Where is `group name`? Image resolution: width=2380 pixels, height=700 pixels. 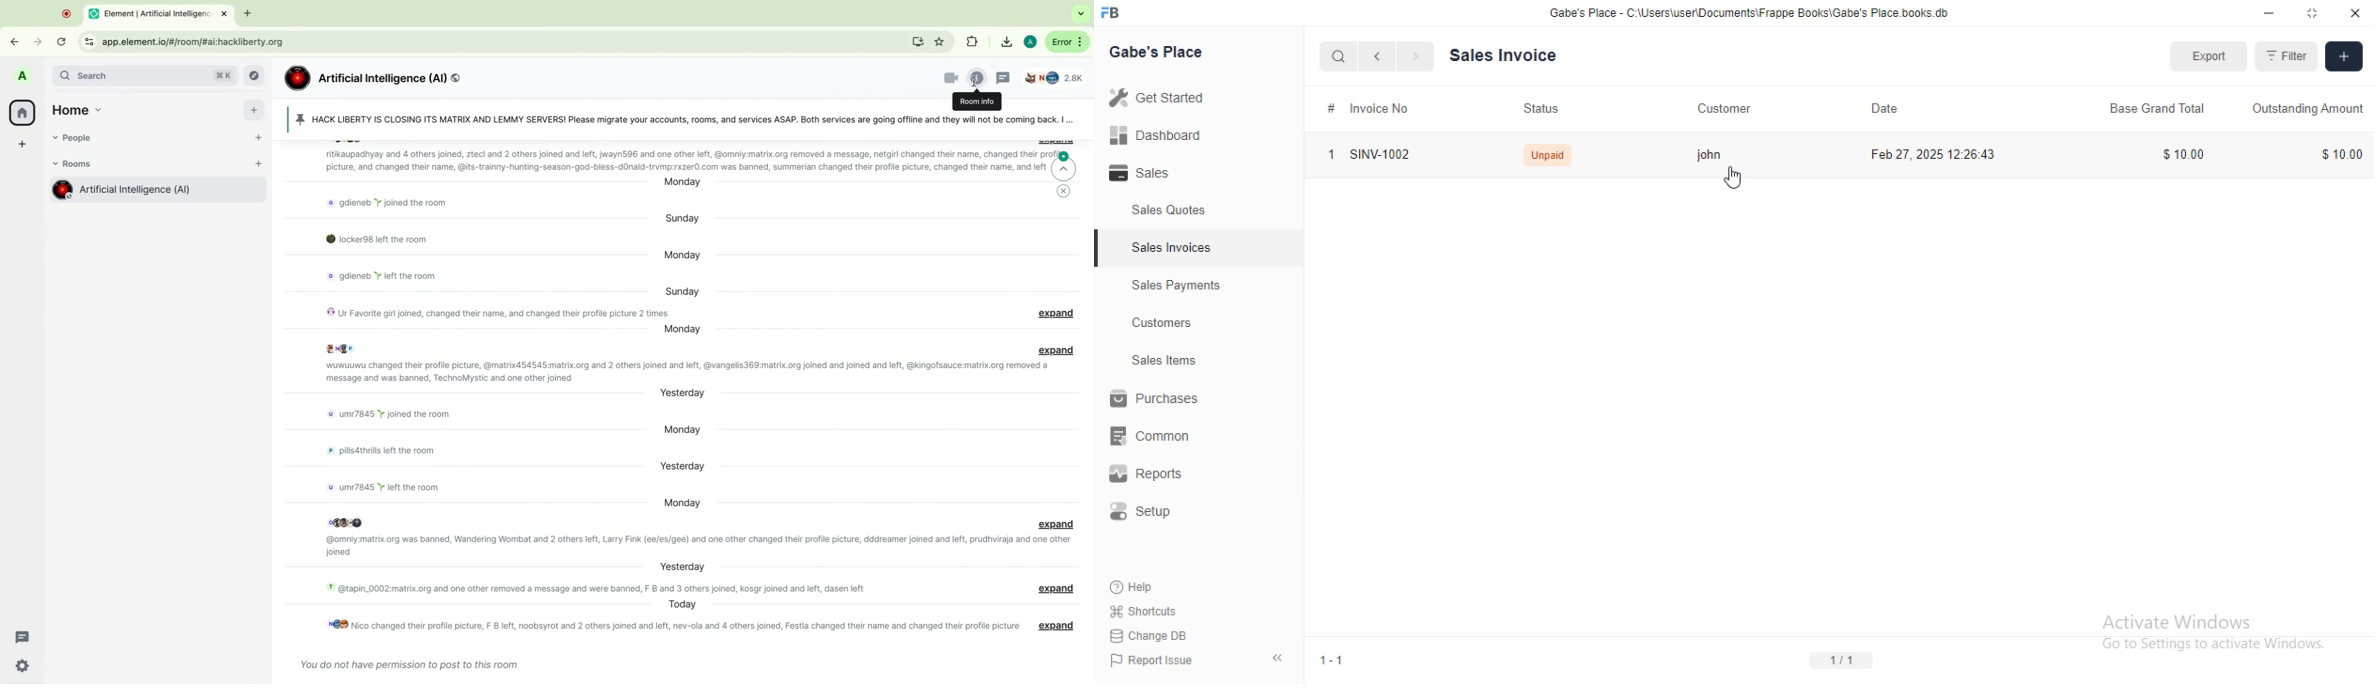
group name is located at coordinates (374, 79).